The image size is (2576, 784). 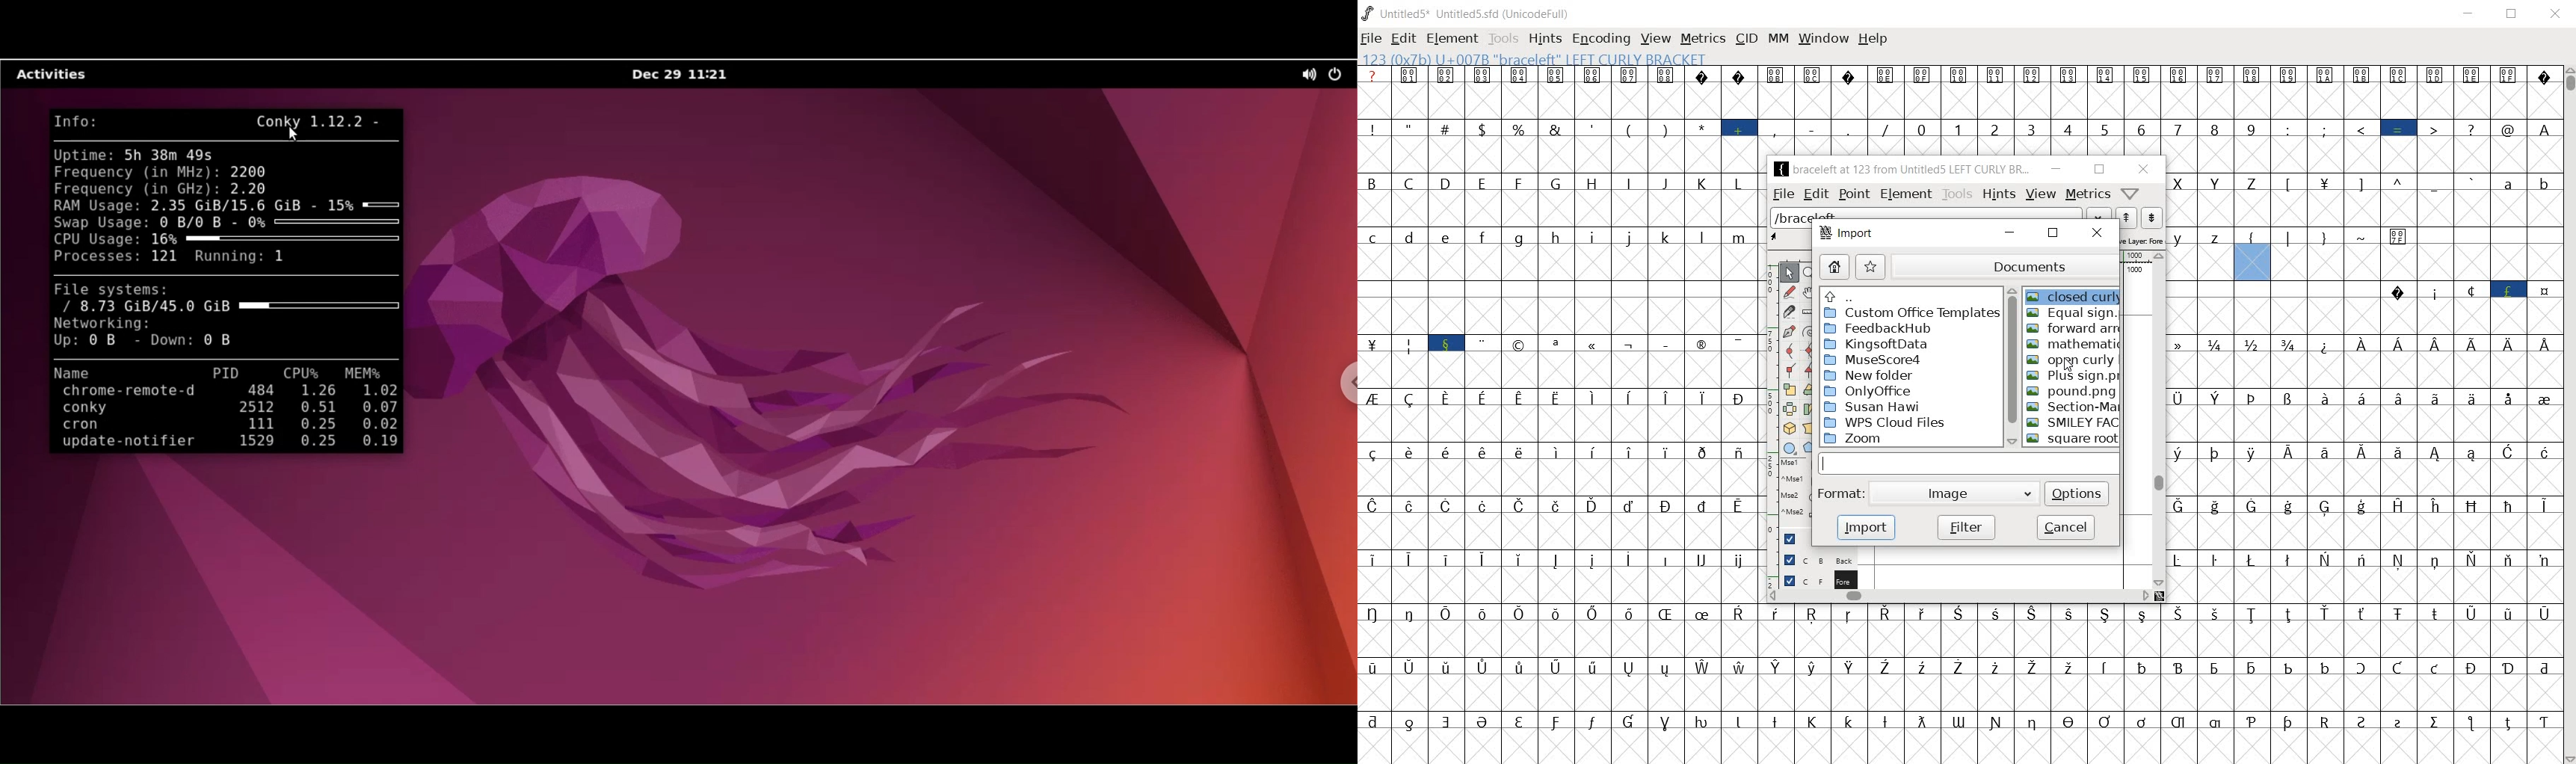 I want to click on scrollbar, so click(x=2160, y=419).